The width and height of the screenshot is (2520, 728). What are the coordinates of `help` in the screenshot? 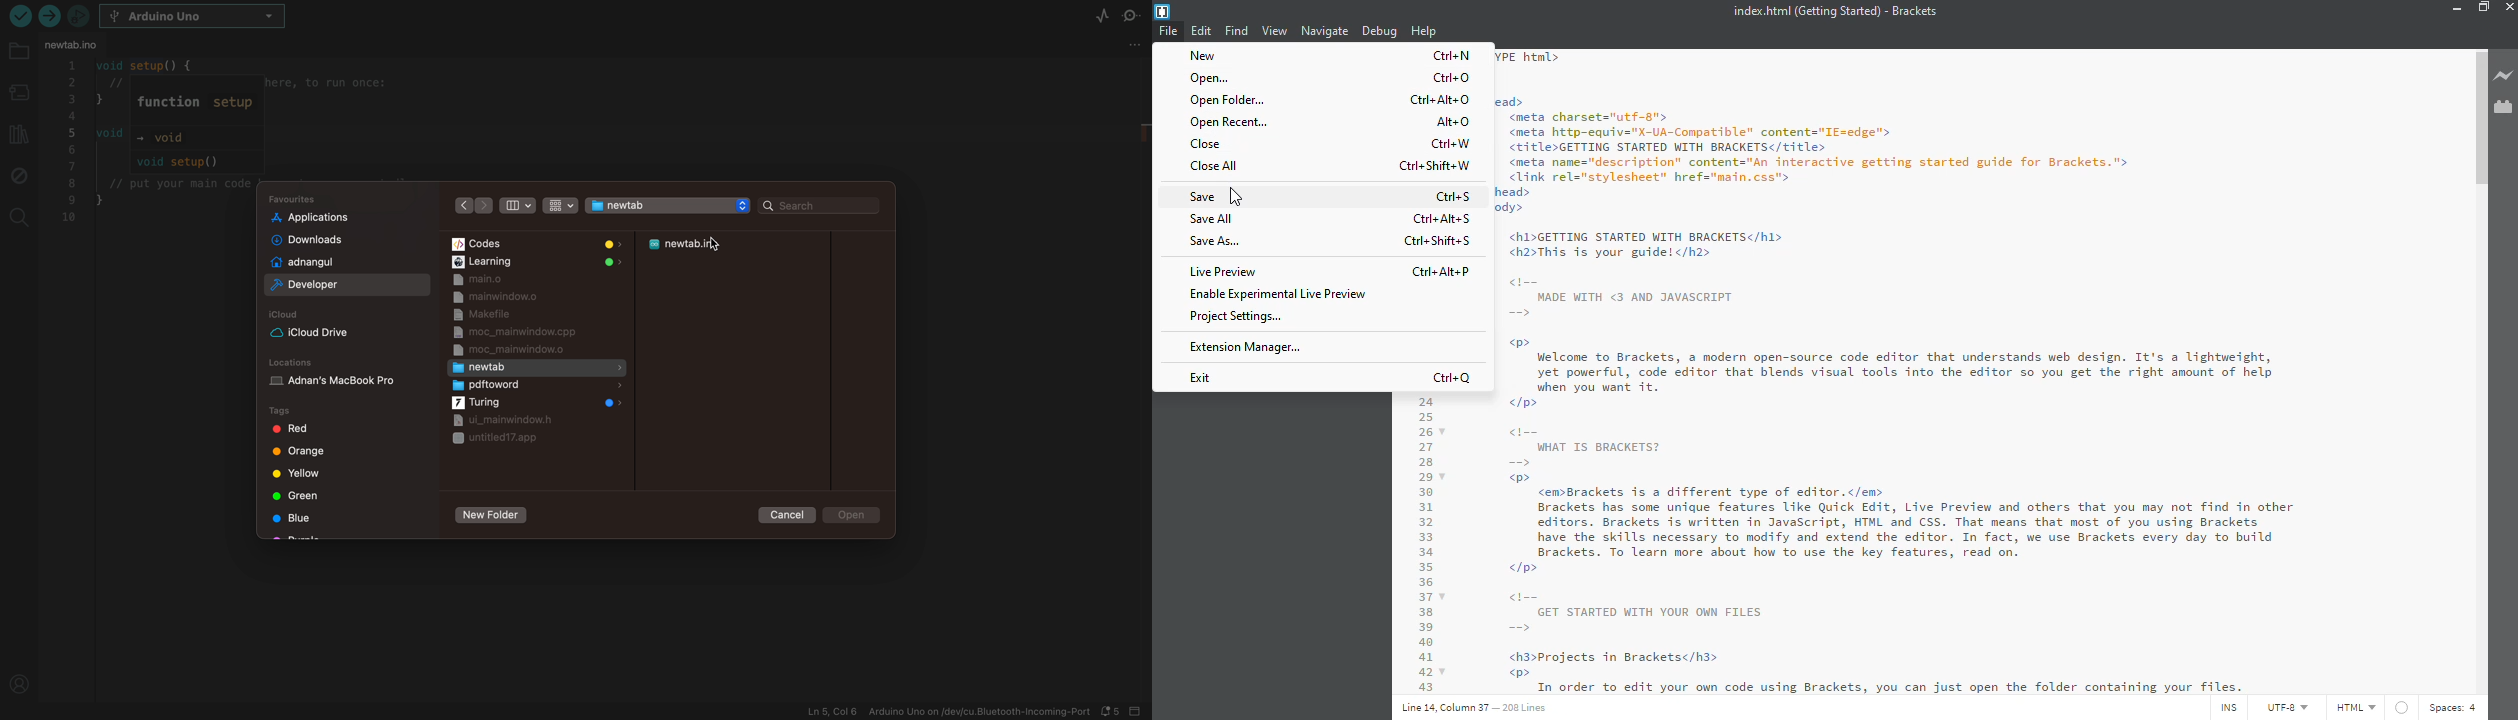 It's located at (1424, 31).